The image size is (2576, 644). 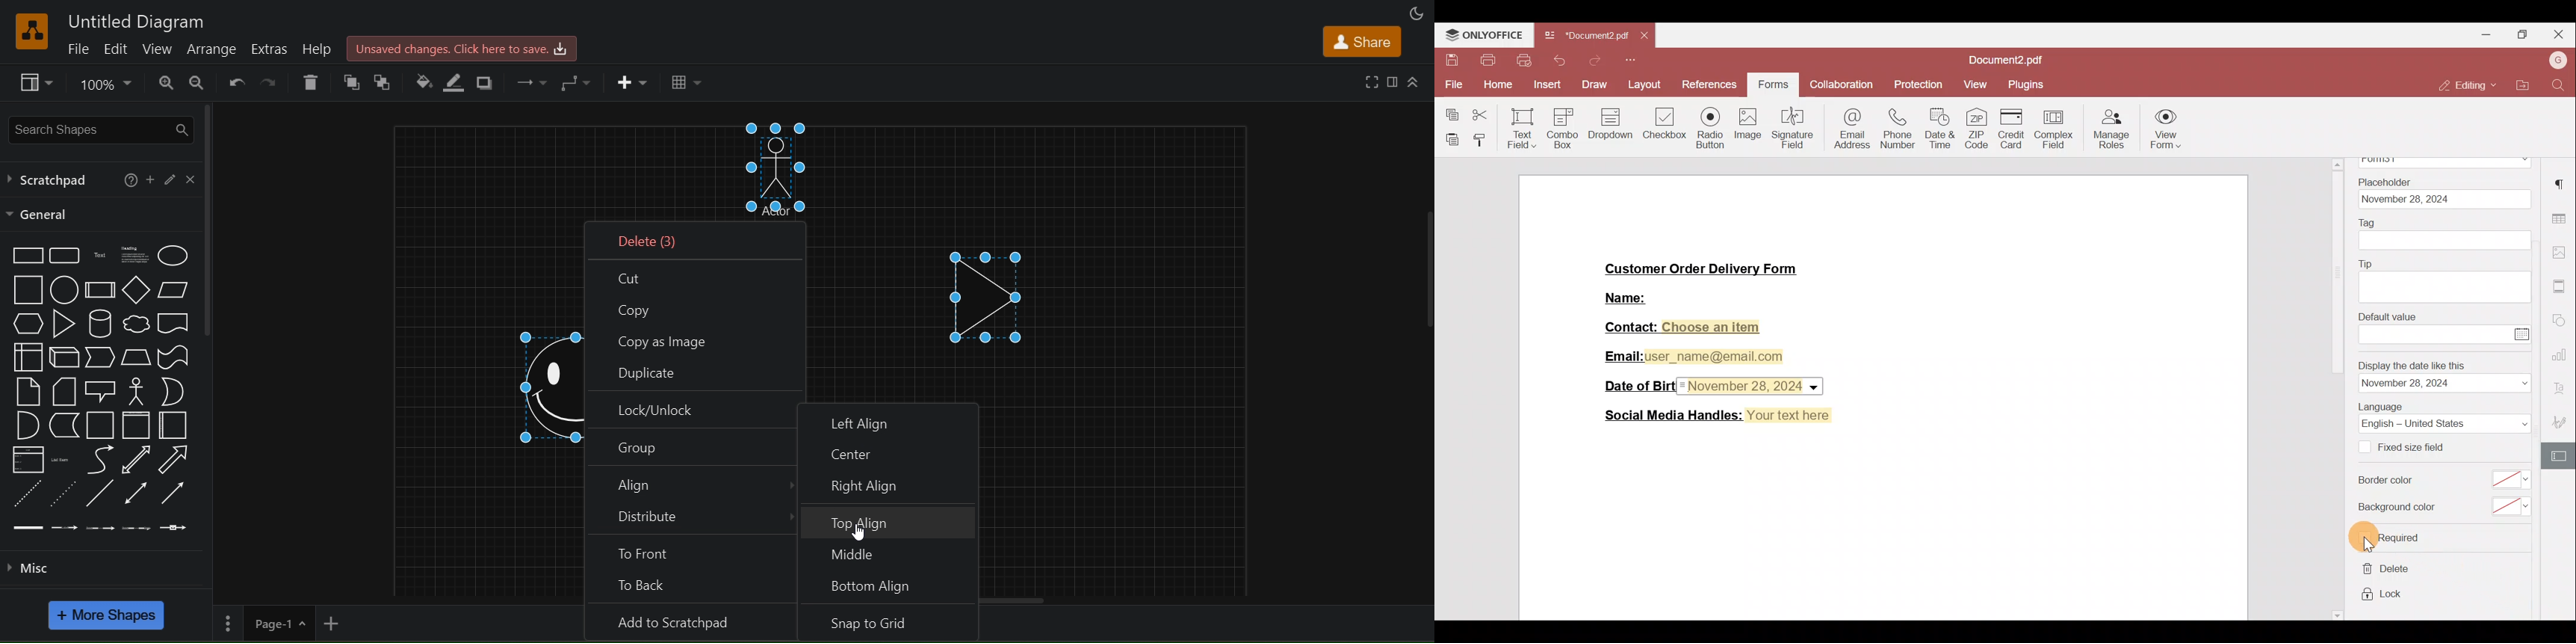 I want to click on internal storage, so click(x=24, y=357).